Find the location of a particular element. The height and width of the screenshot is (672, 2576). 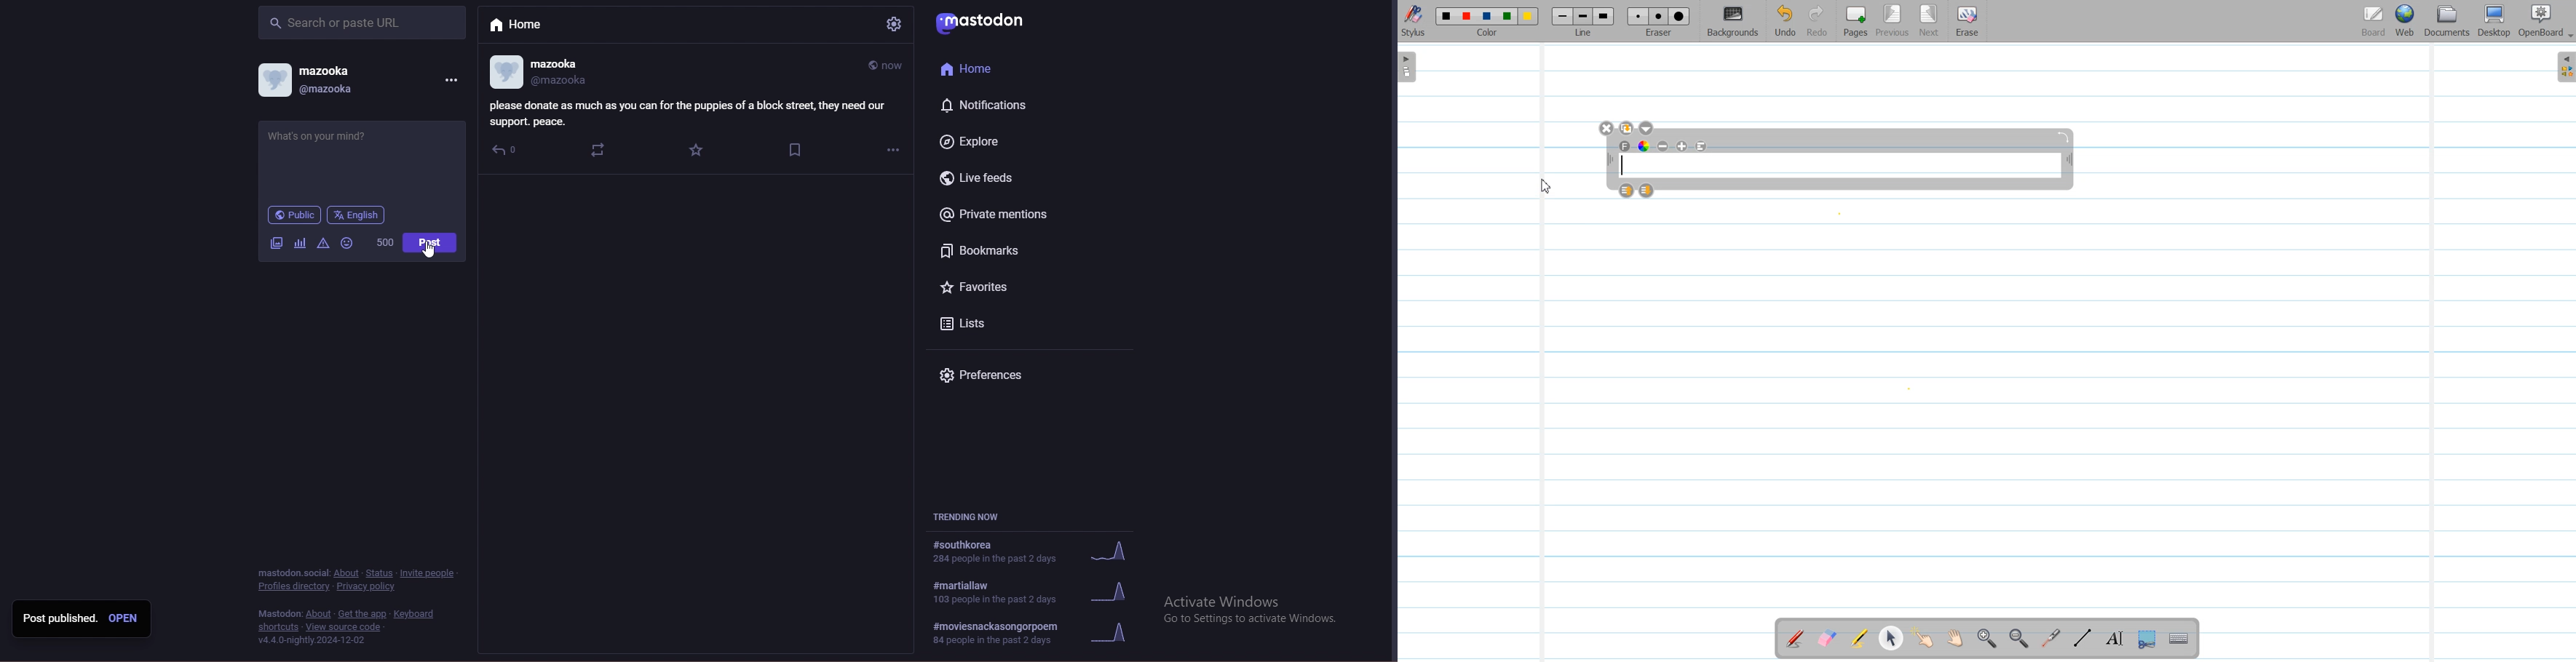

mazooka is located at coordinates (328, 71).